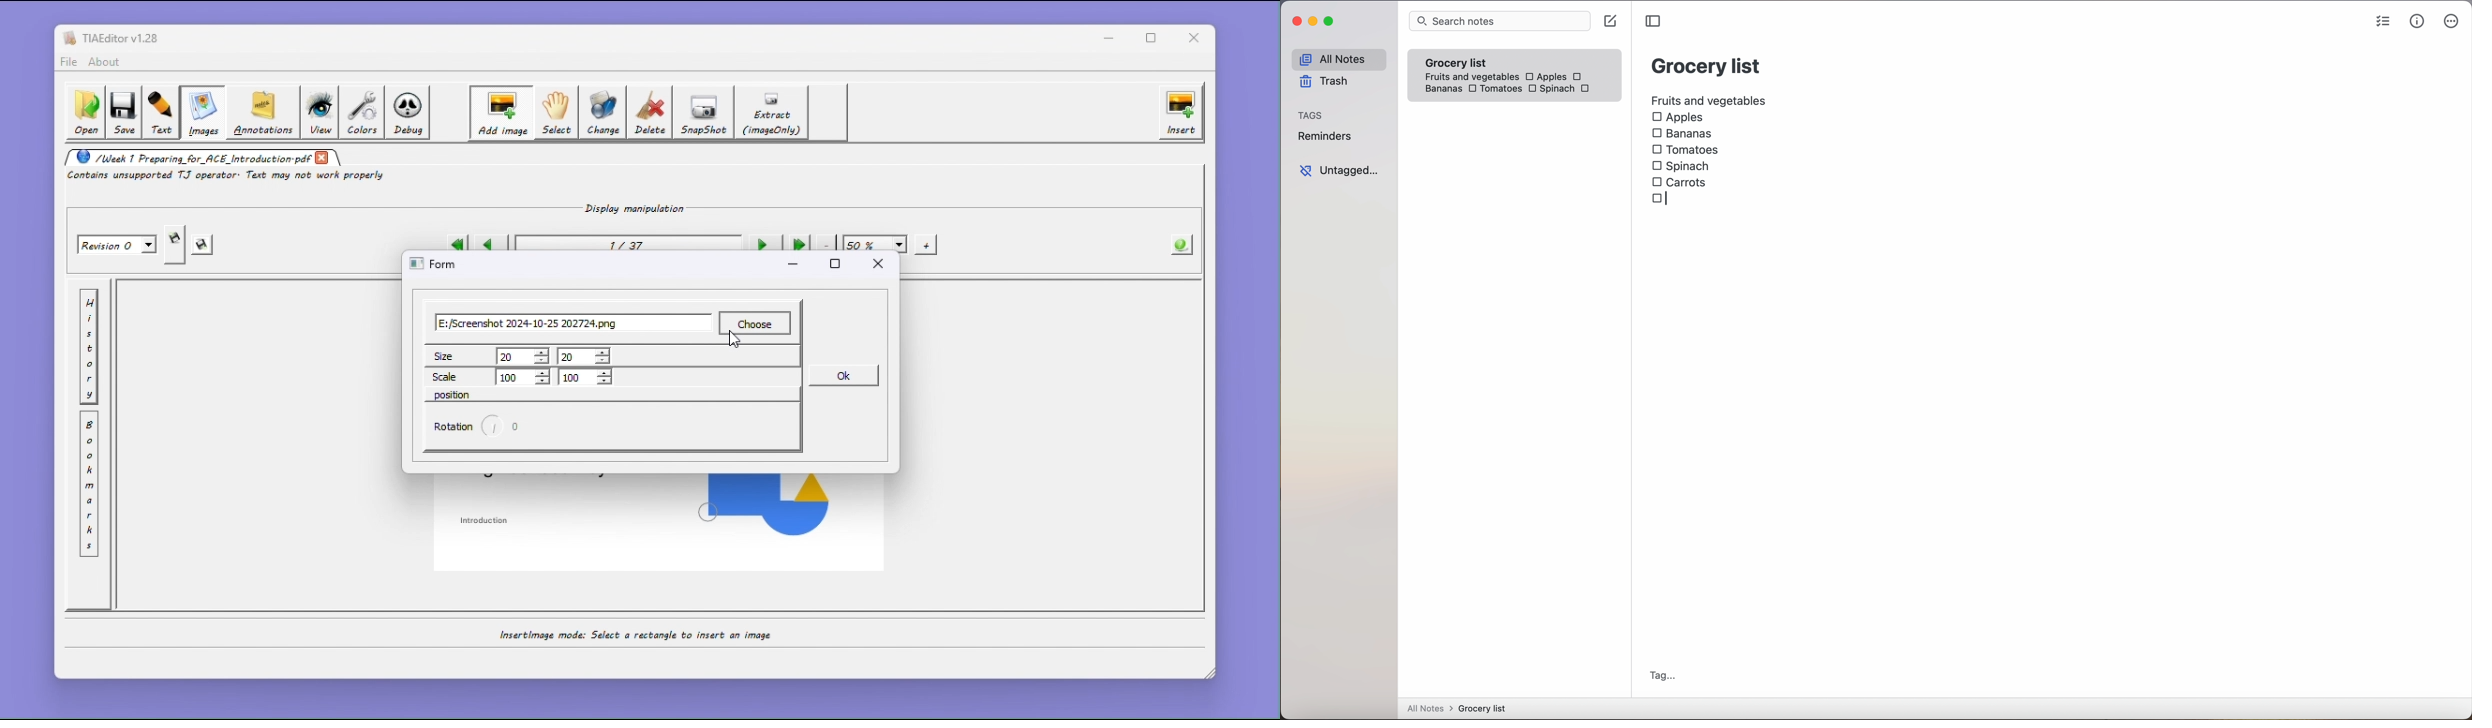  I want to click on Tomatoes checkbox, so click(1685, 150).